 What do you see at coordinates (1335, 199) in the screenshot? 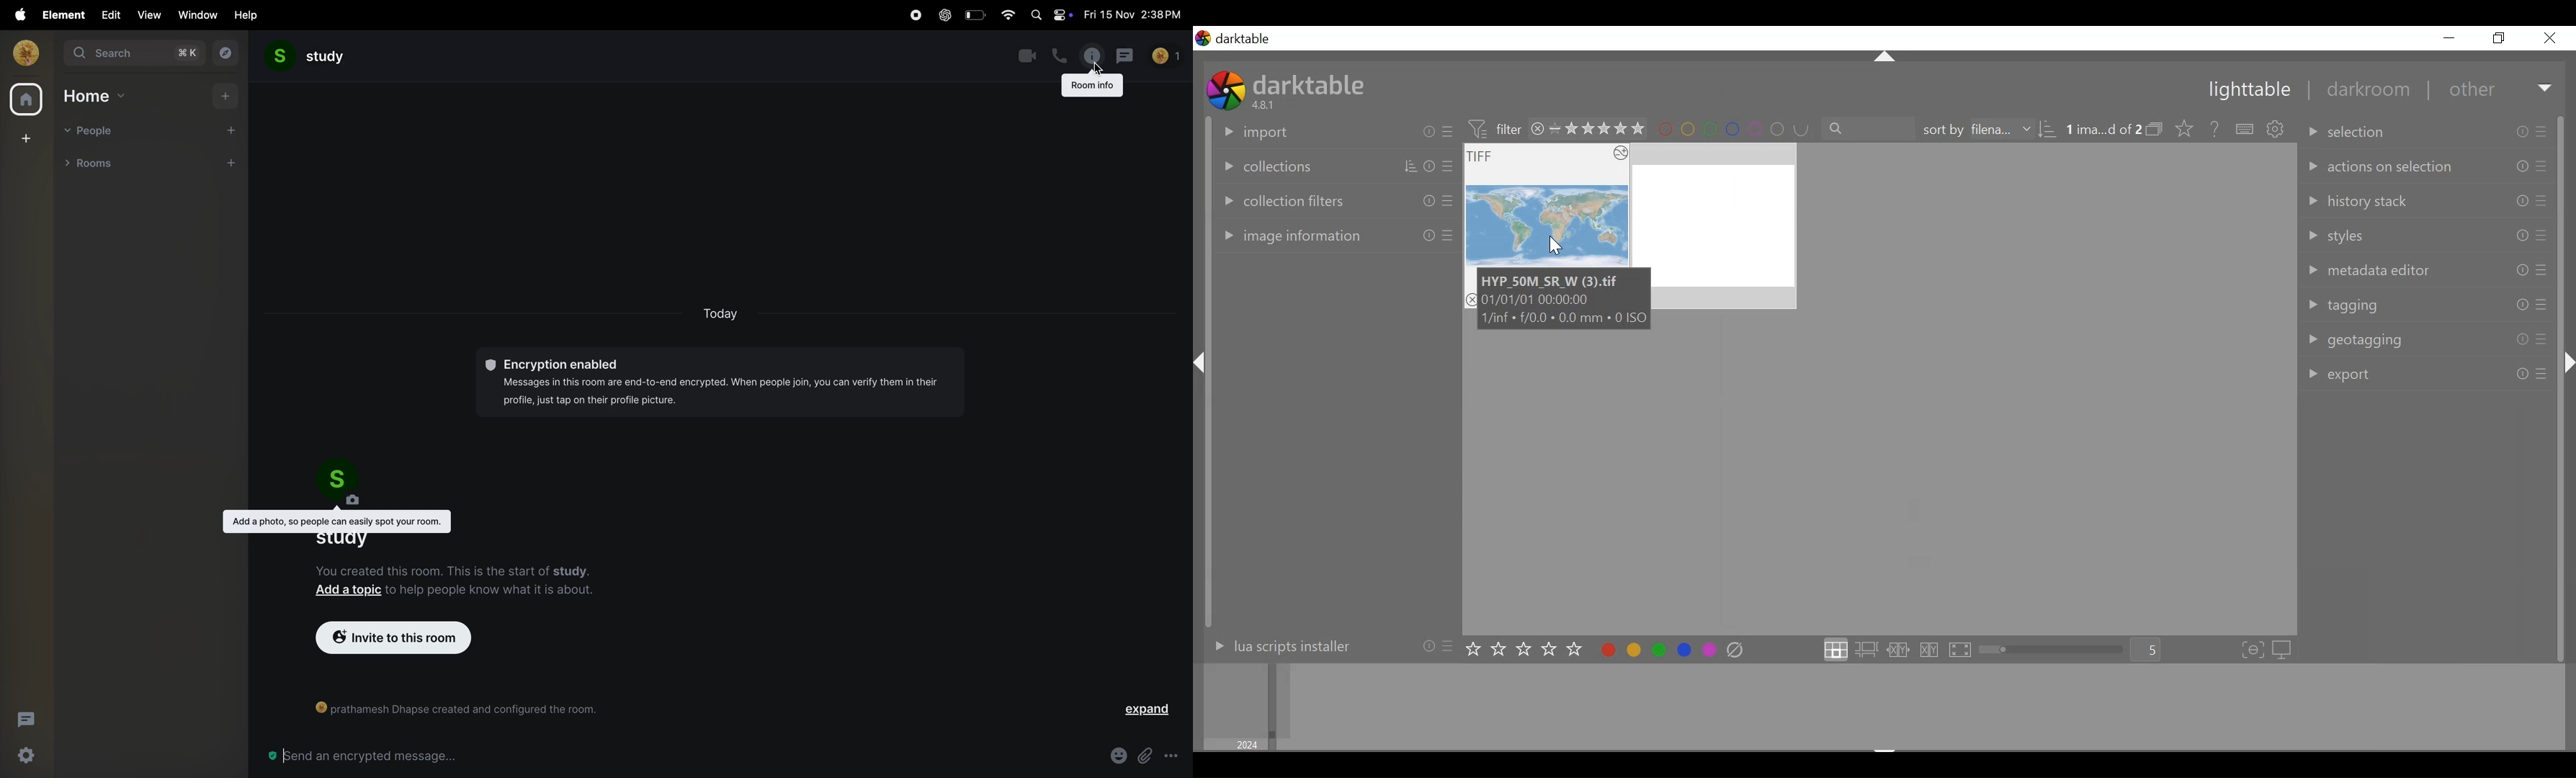
I see `Collection filters` at bounding box center [1335, 199].